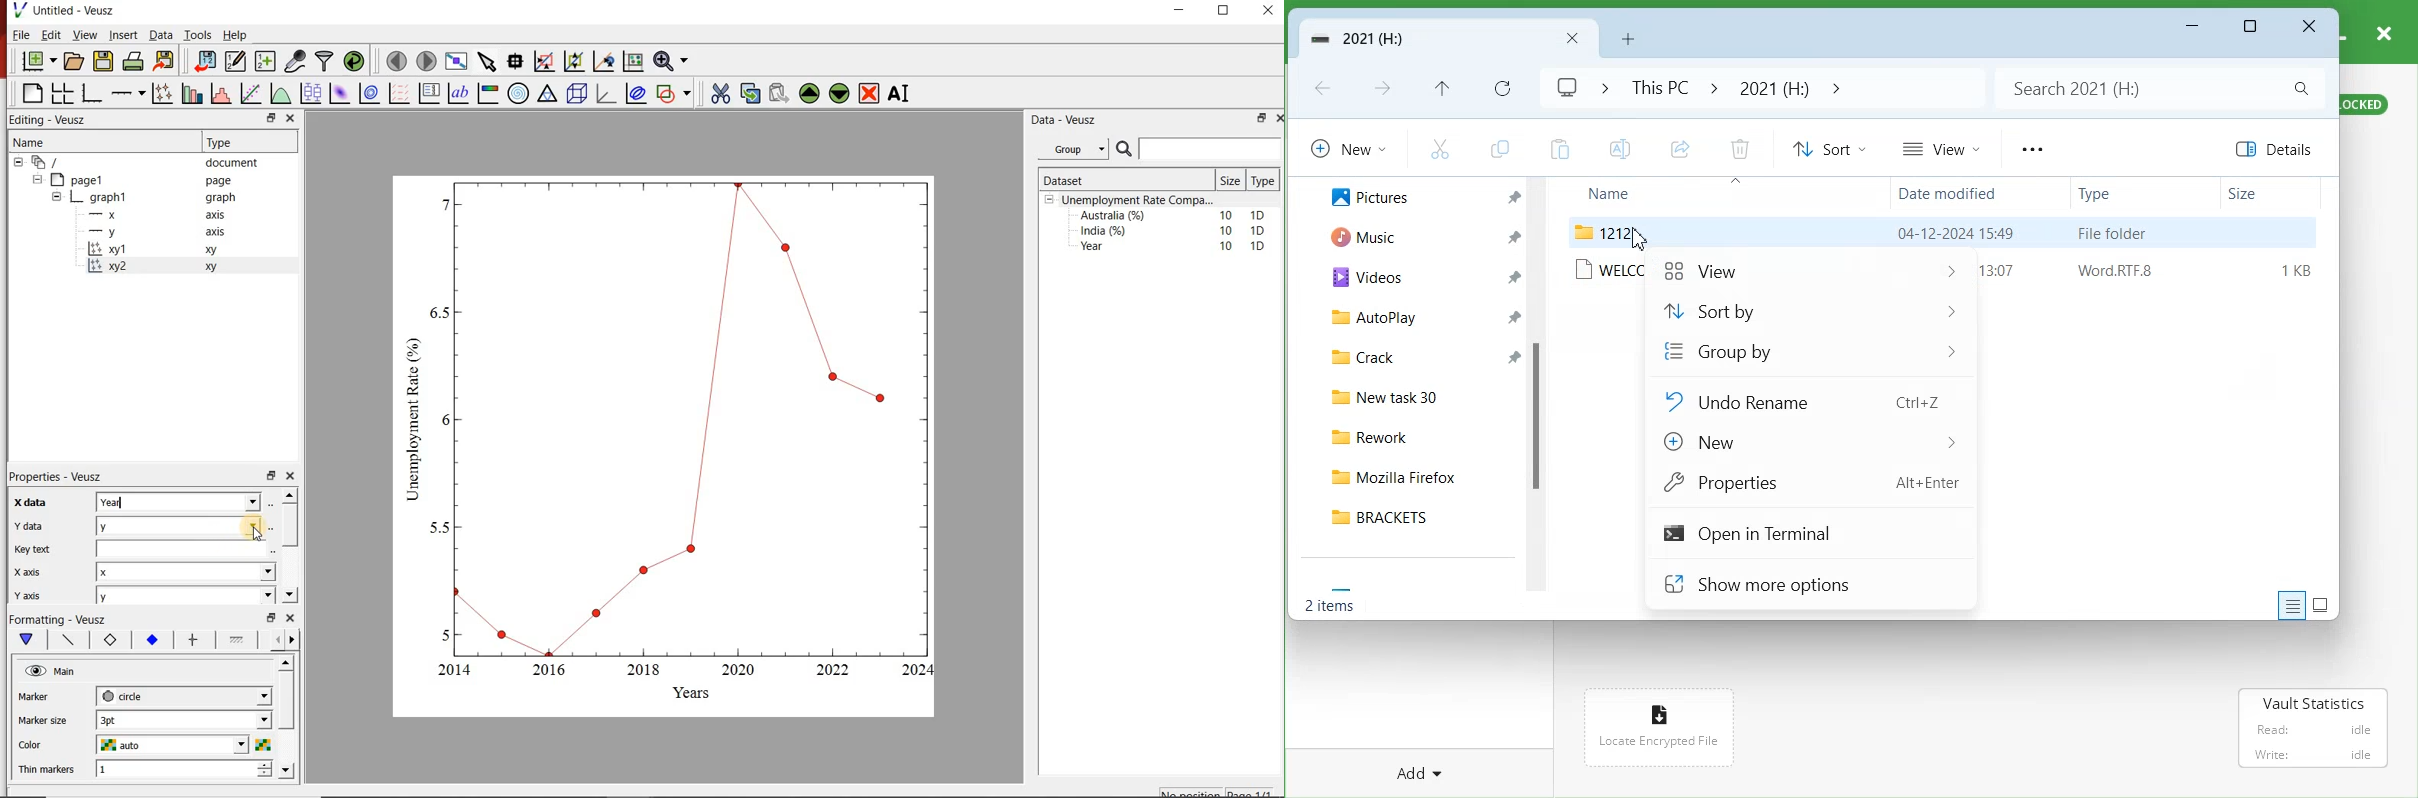 The width and height of the screenshot is (2436, 812). I want to click on minimise, so click(271, 475).